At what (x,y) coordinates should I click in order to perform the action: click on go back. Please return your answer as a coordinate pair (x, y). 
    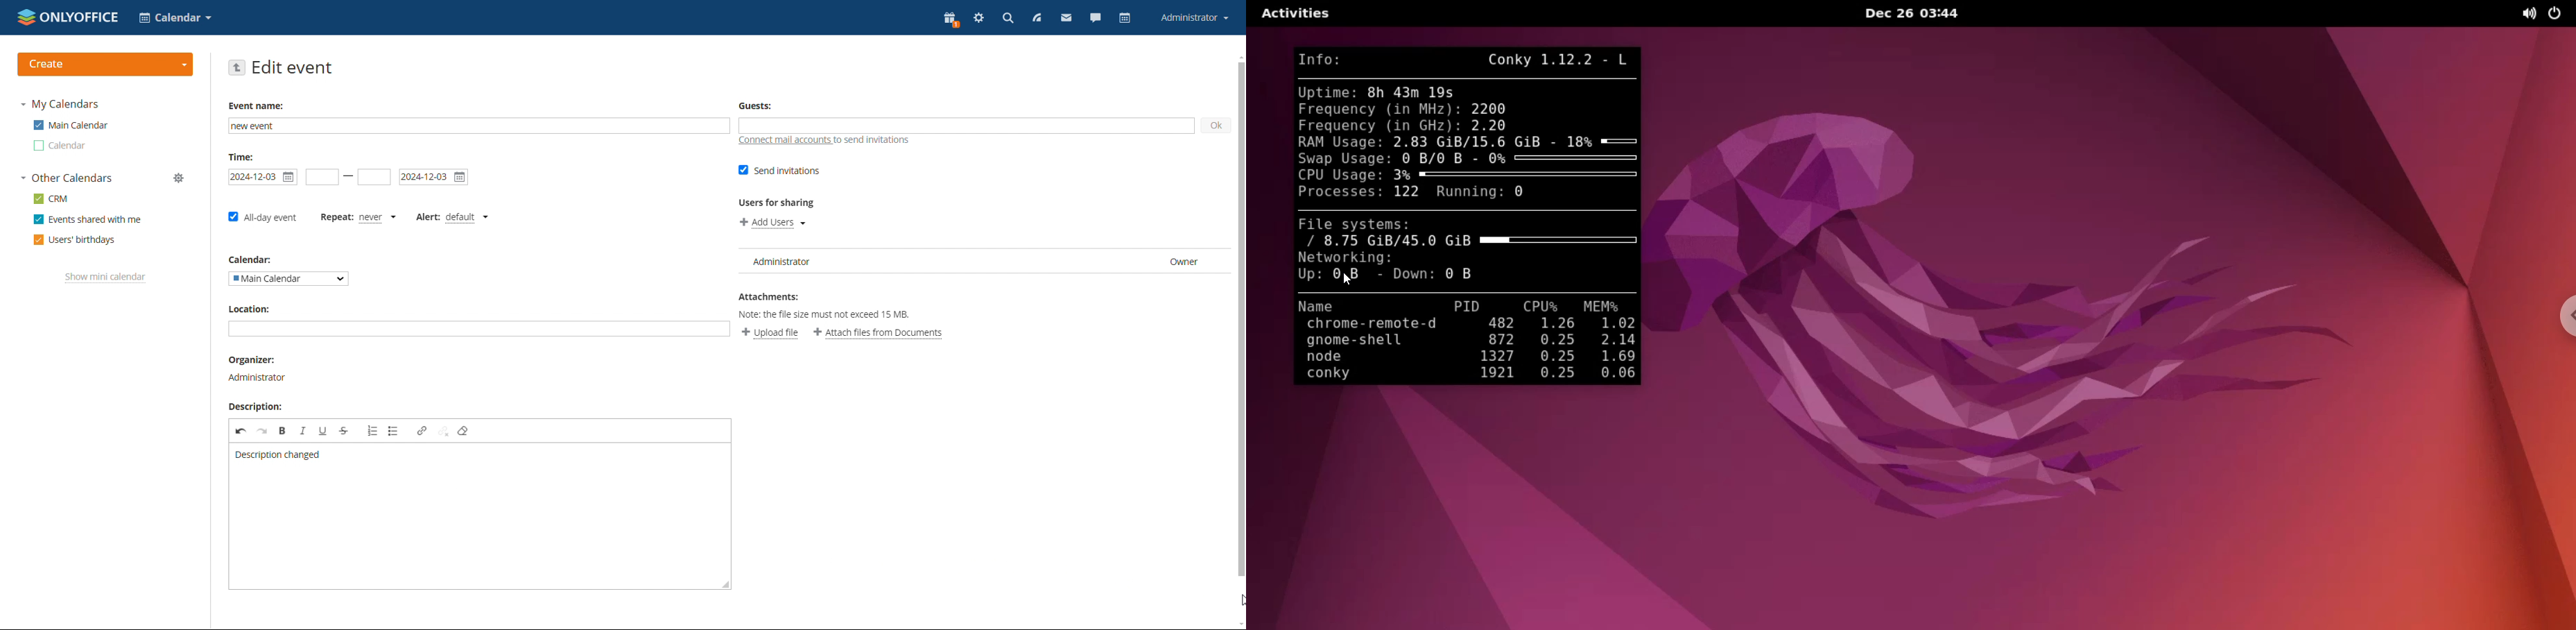
    Looking at the image, I should click on (237, 68).